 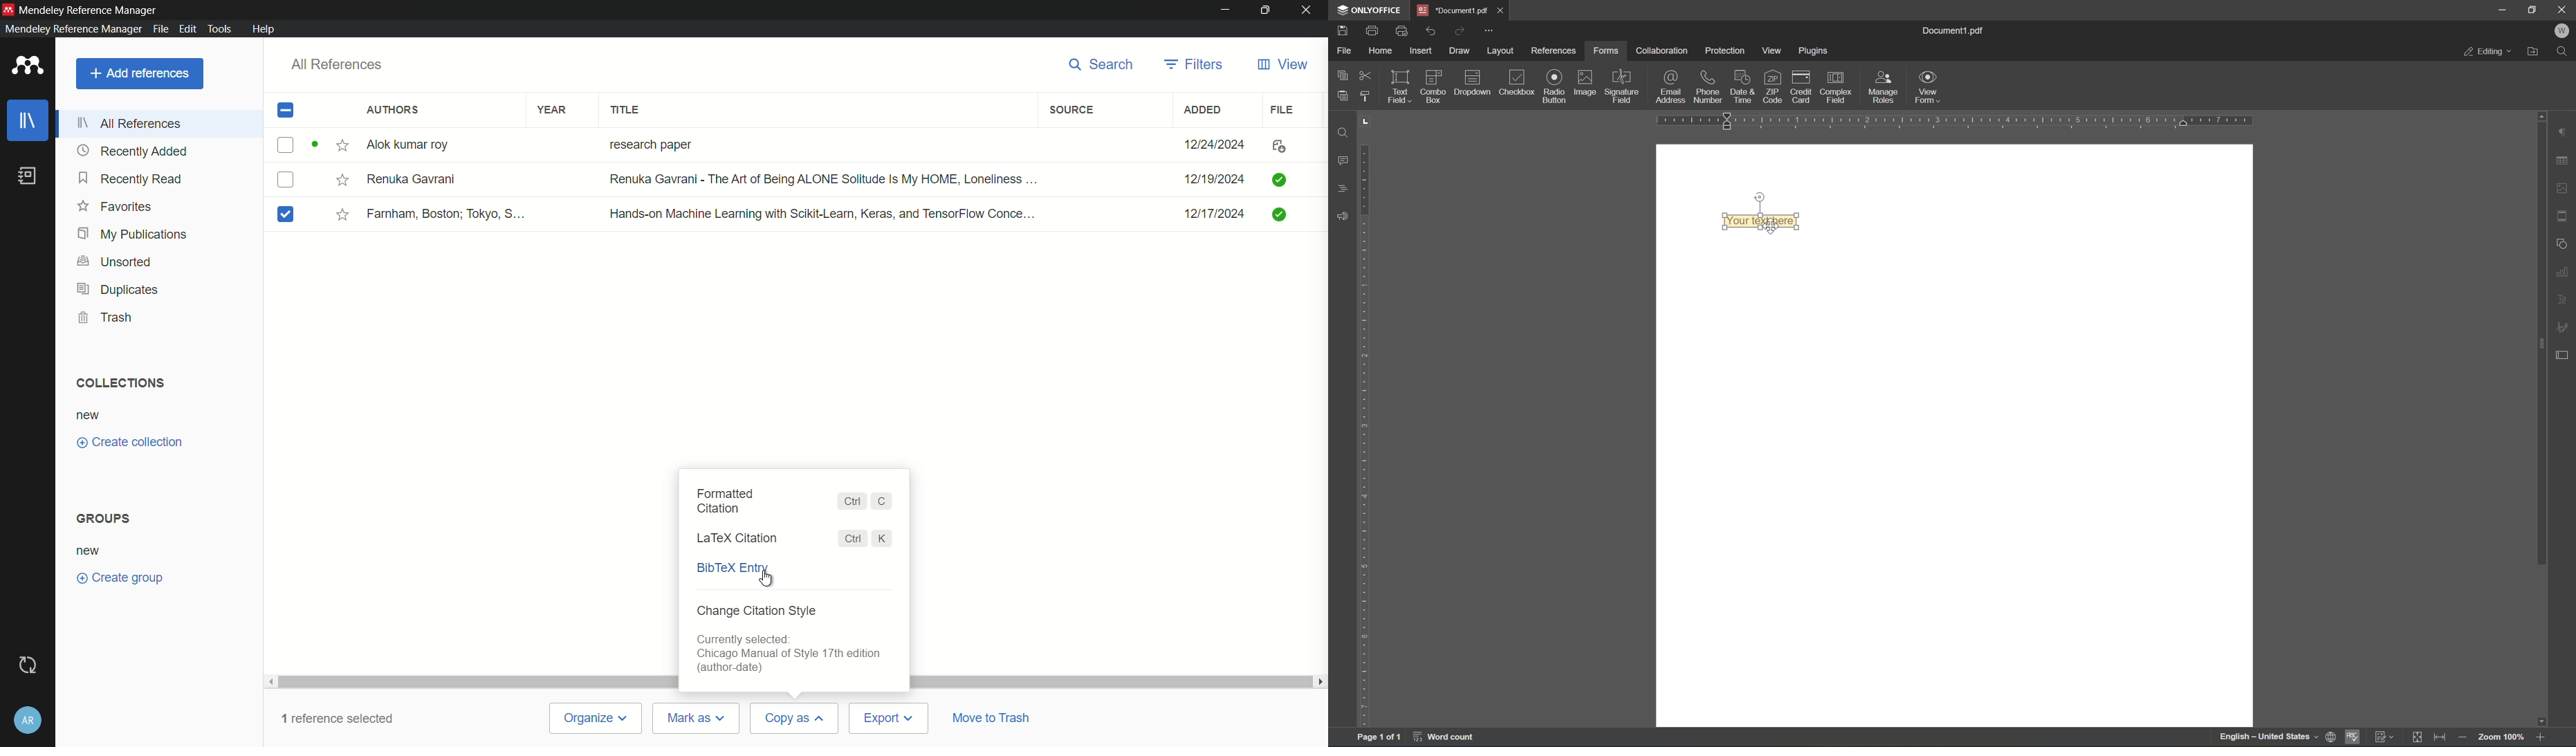 I want to click on my publications, so click(x=131, y=234).